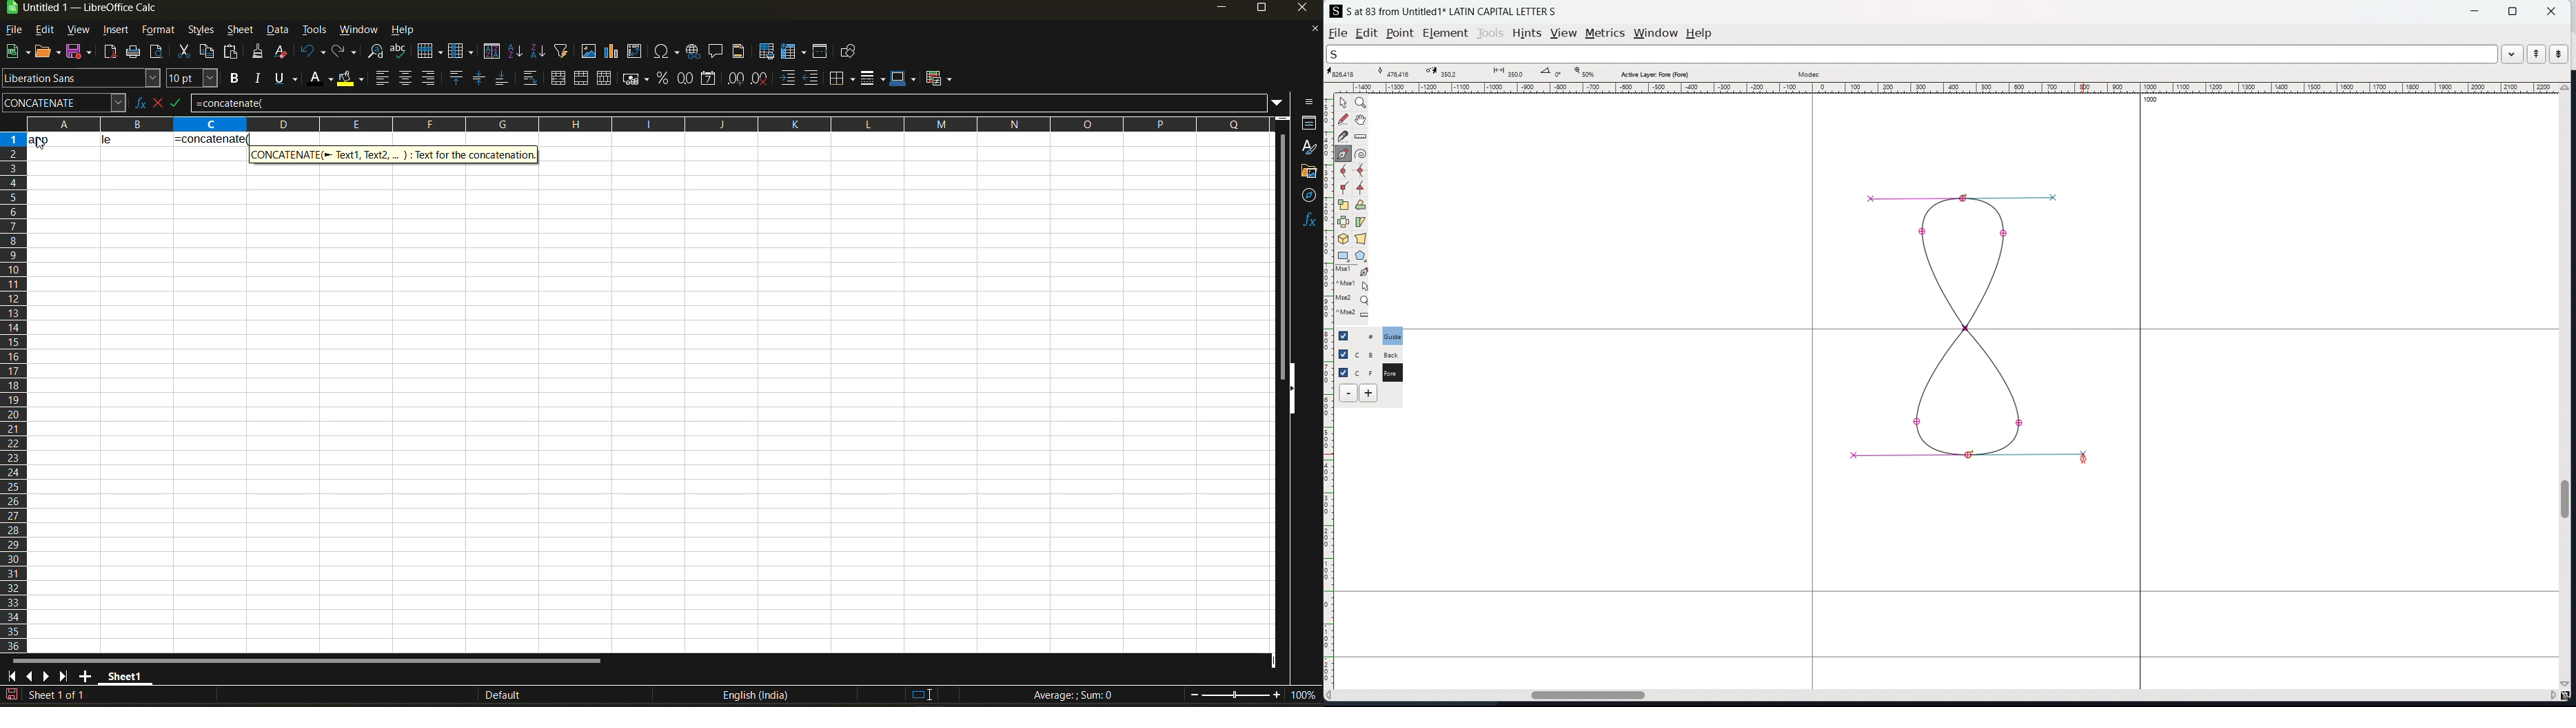  I want to click on functions, so click(1308, 220).